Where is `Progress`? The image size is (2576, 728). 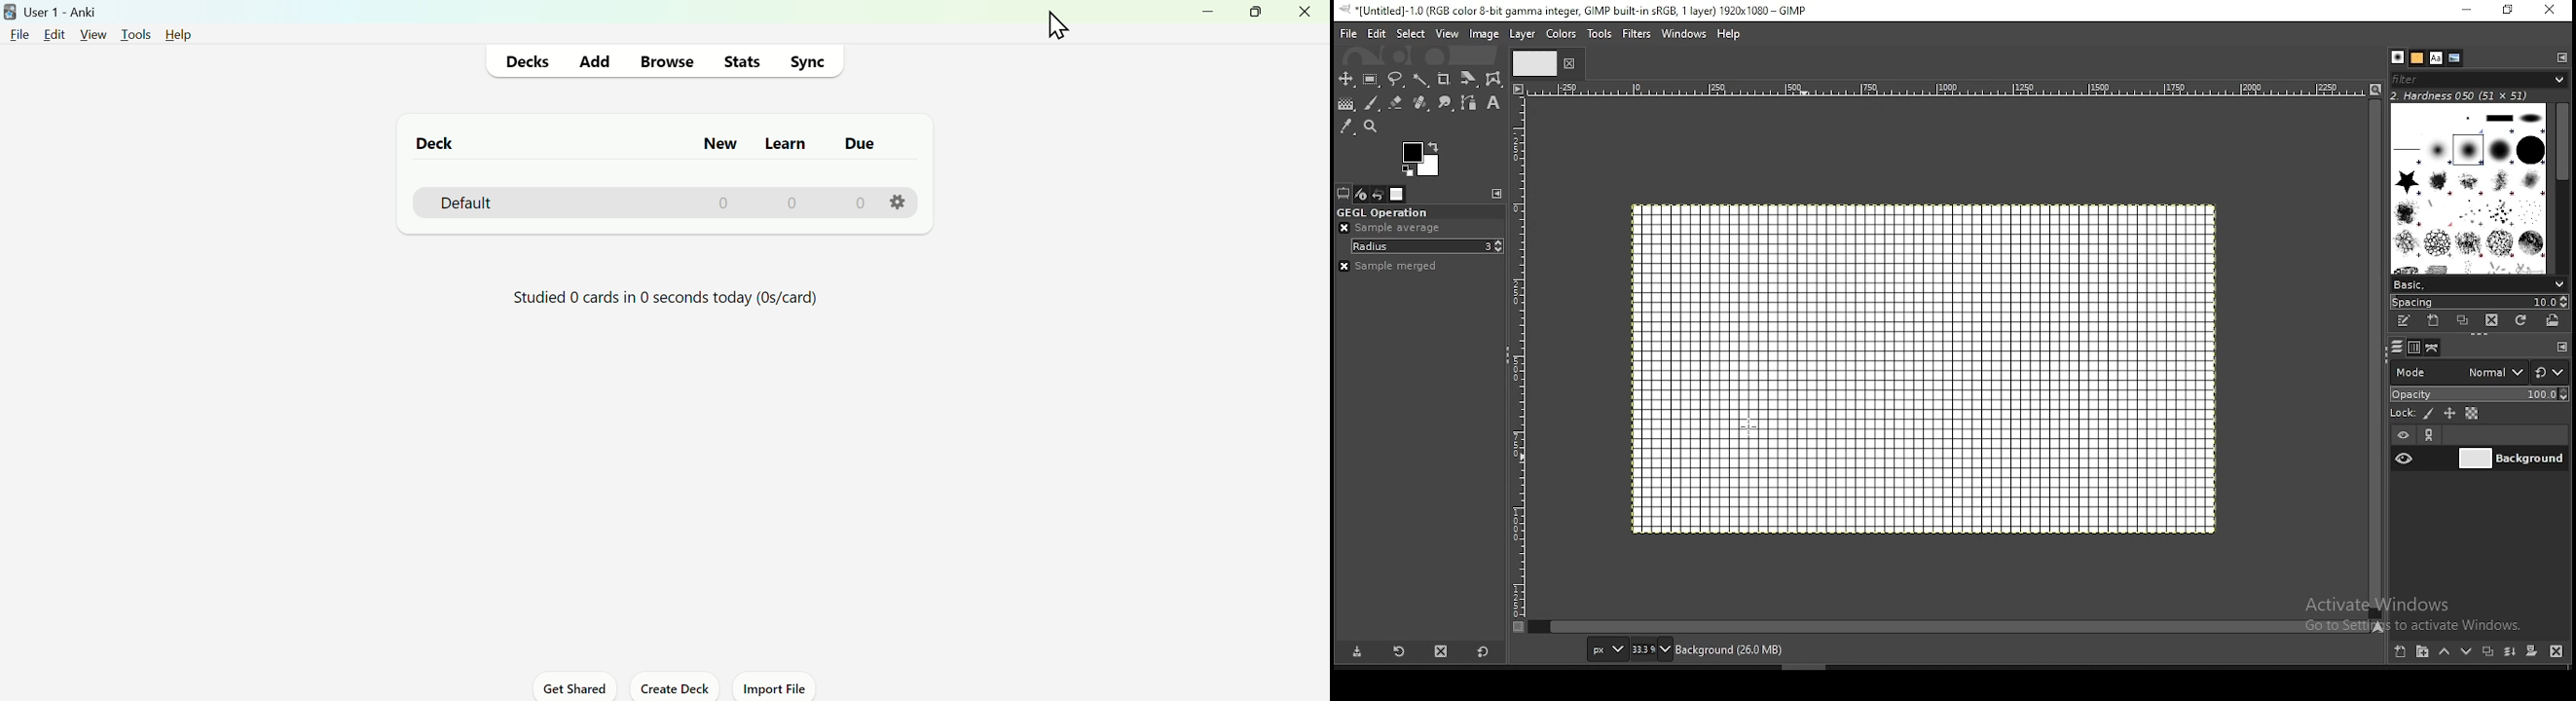
Progress is located at coordinates (658, 297).